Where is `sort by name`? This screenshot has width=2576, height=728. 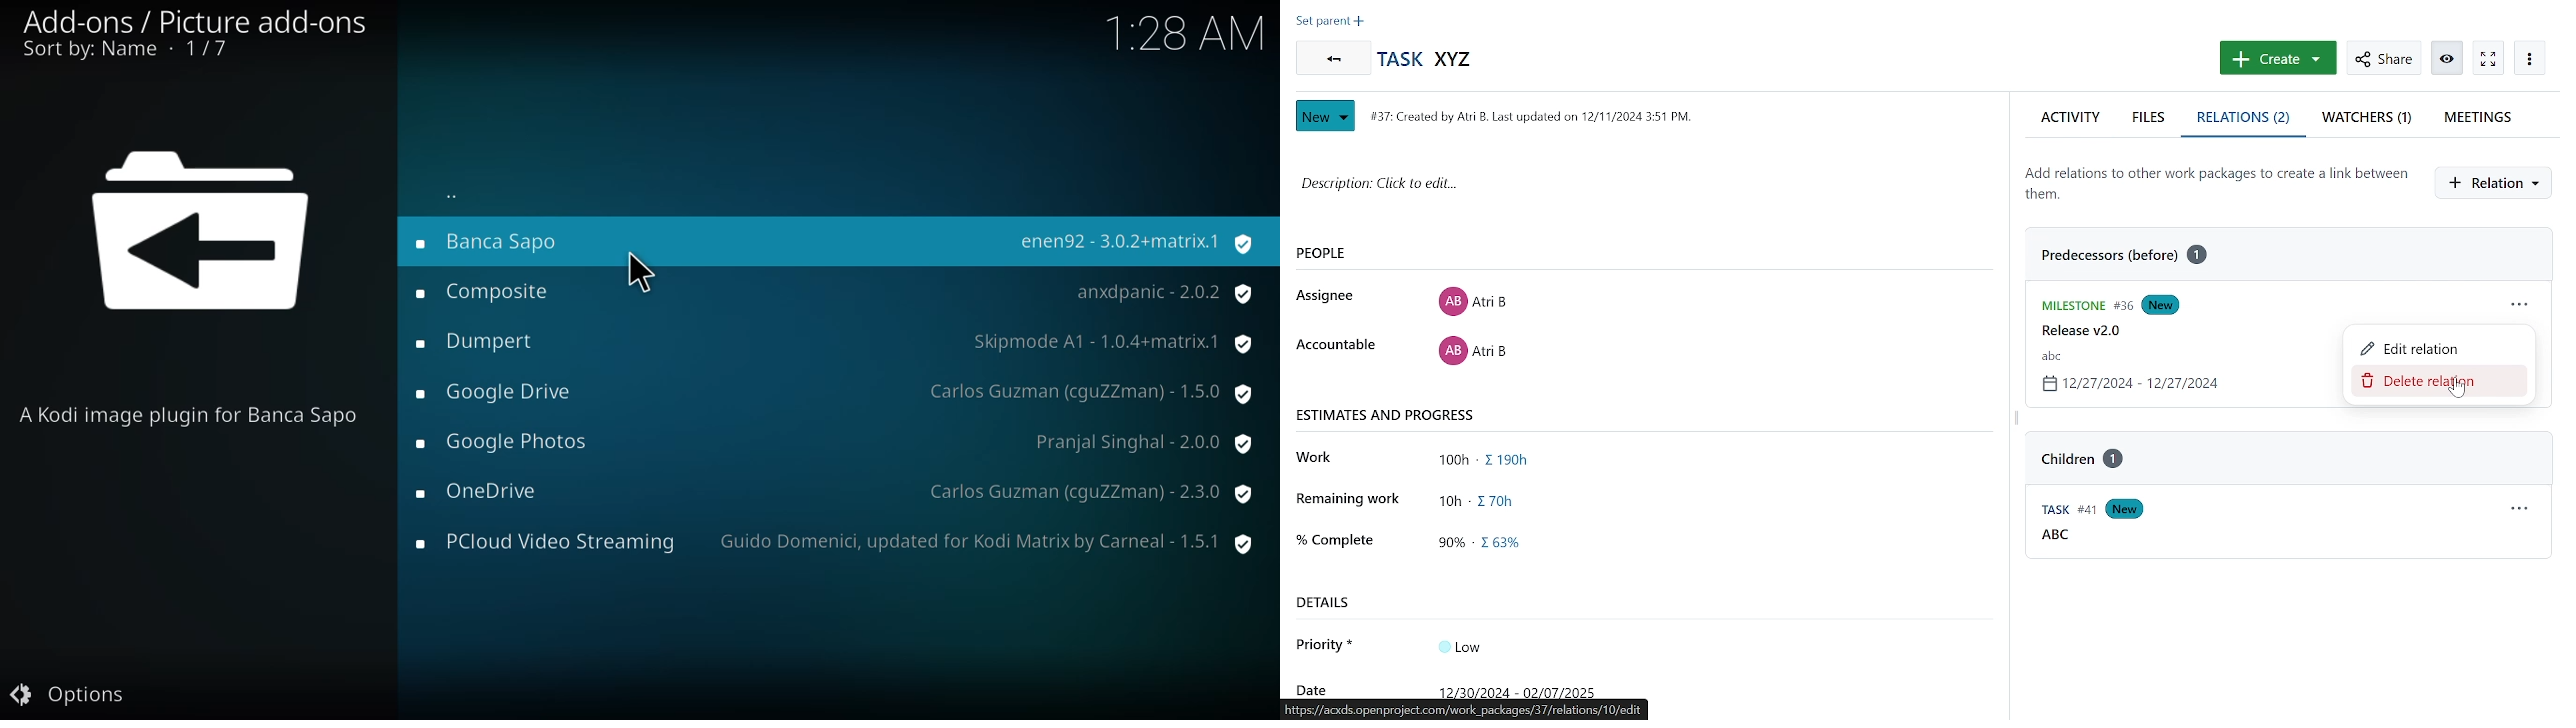
sort by name is located at coordinates (122, 52).